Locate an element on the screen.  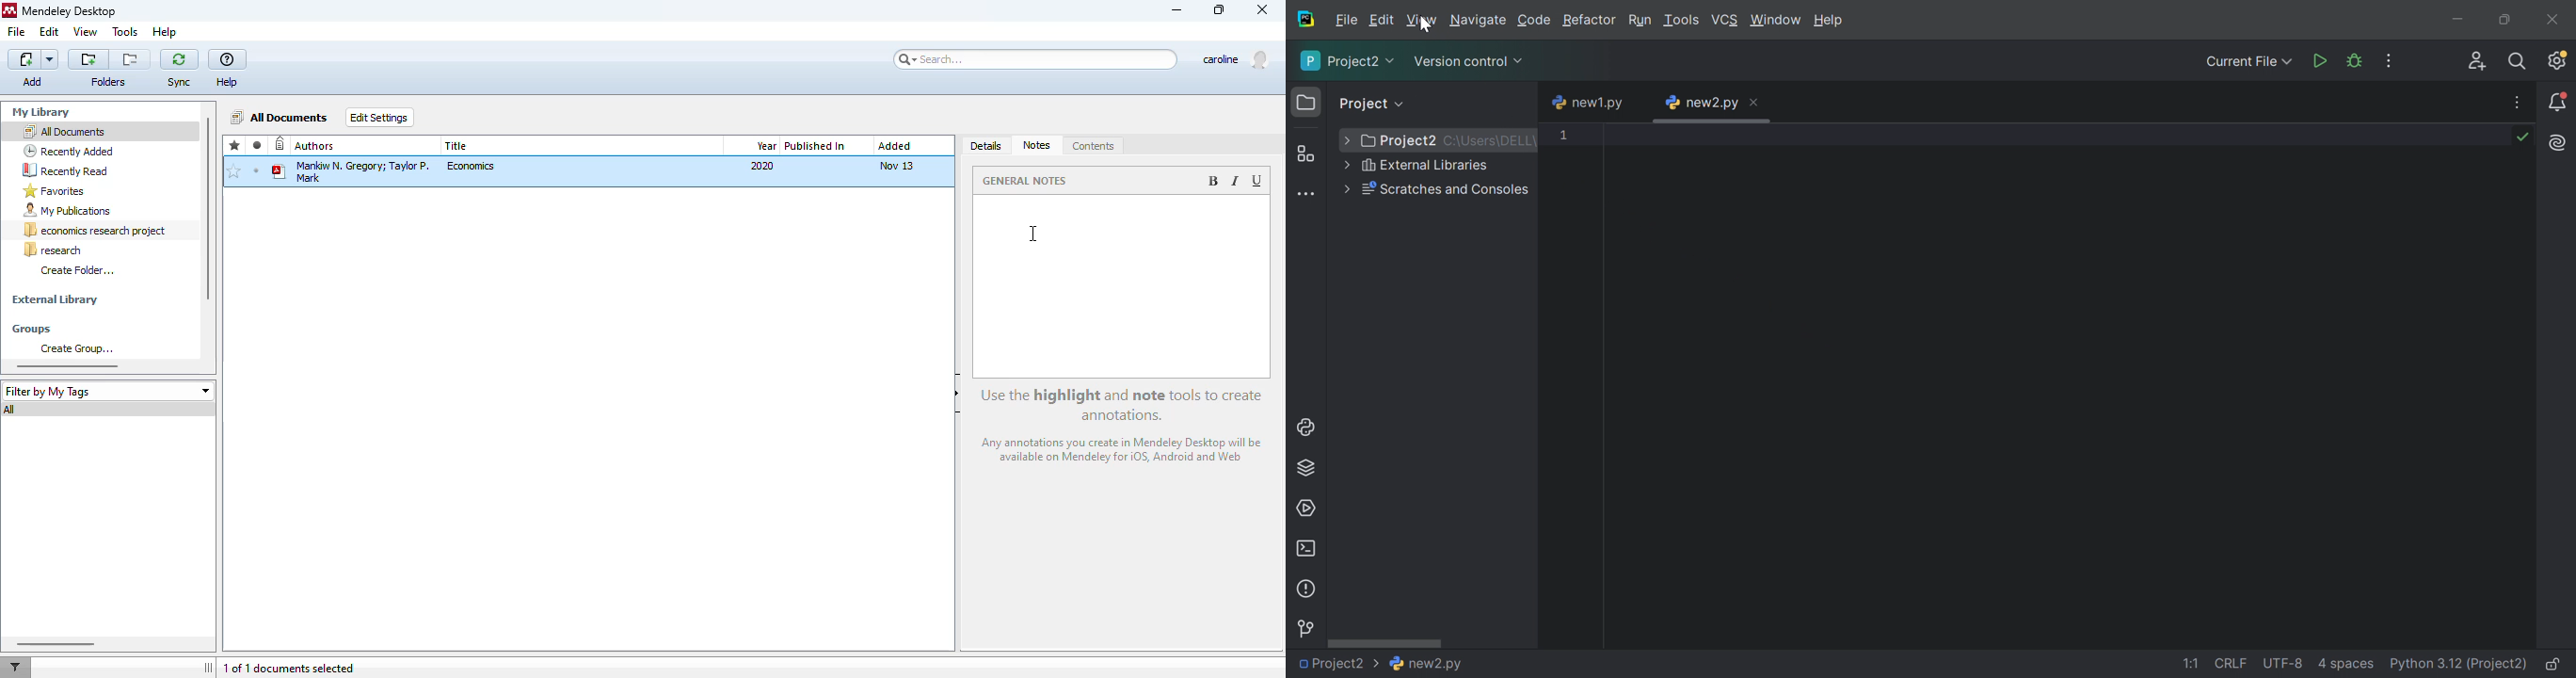
published in is located at coordinates (815, 146).